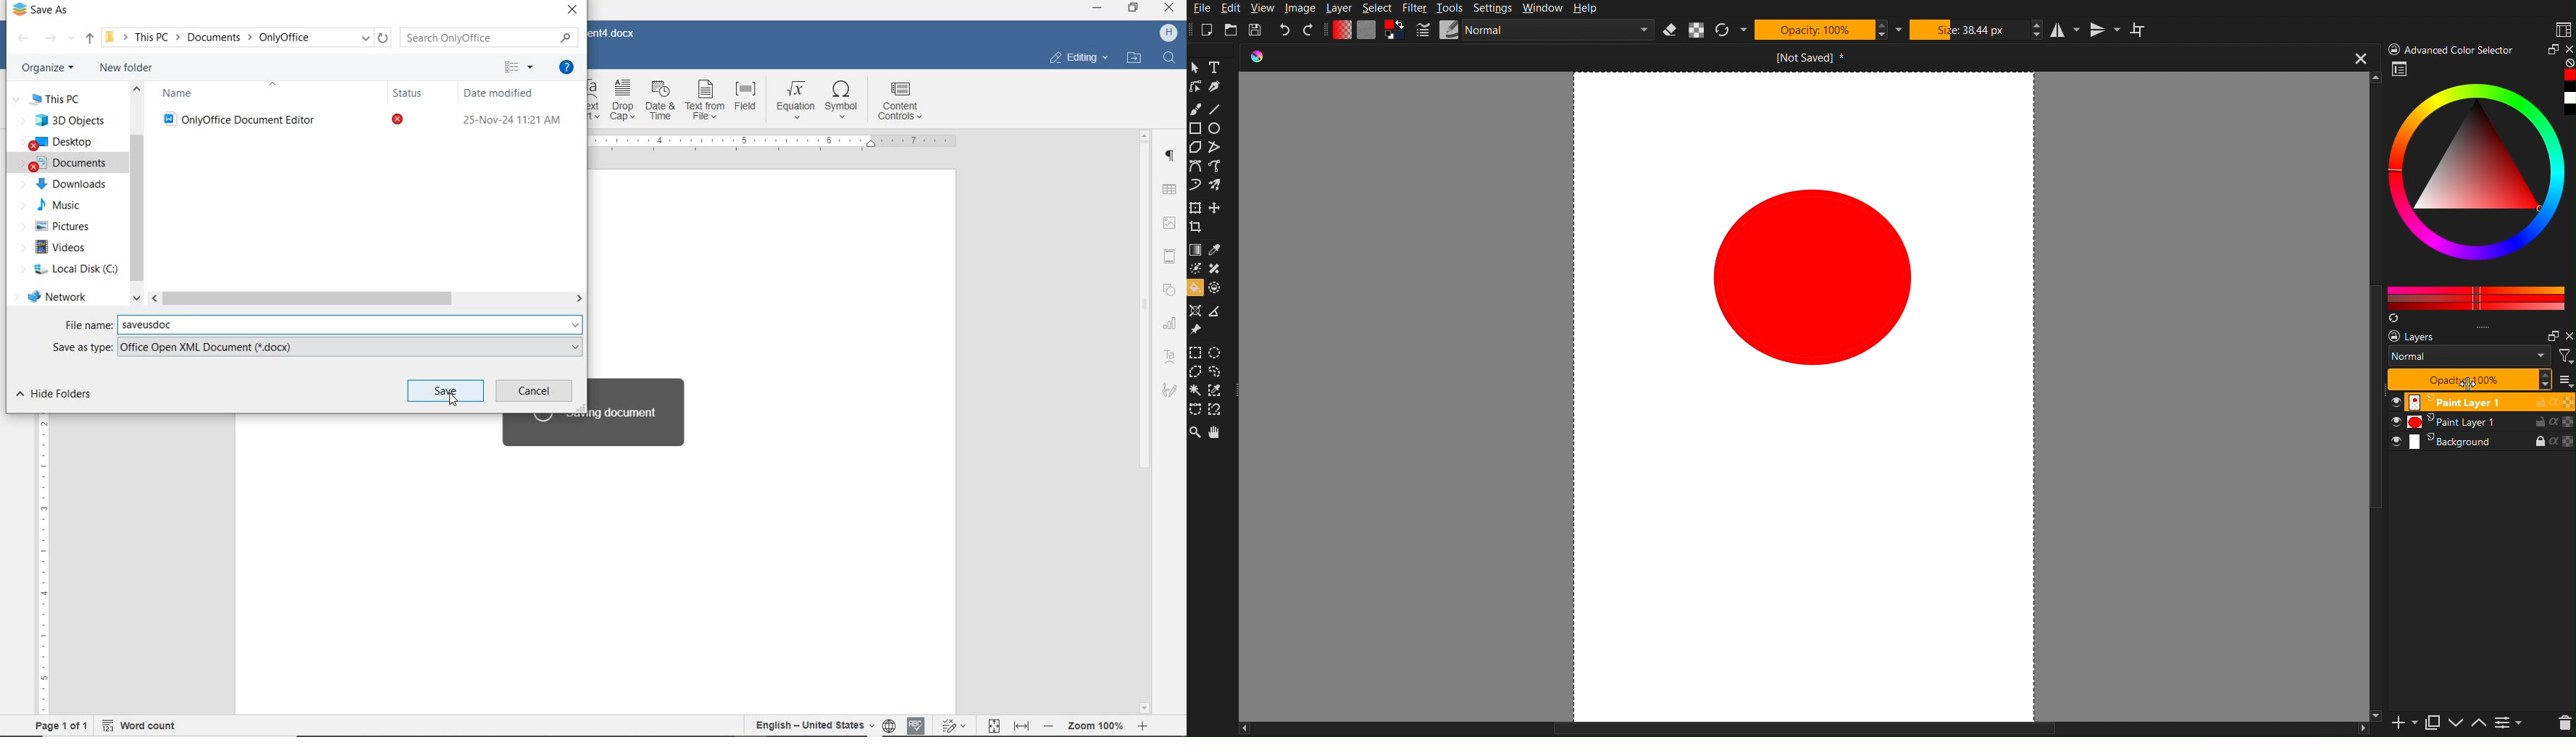 This screenshot has height=756, width=2576. I want to click on Undo, so click(1284, 32).